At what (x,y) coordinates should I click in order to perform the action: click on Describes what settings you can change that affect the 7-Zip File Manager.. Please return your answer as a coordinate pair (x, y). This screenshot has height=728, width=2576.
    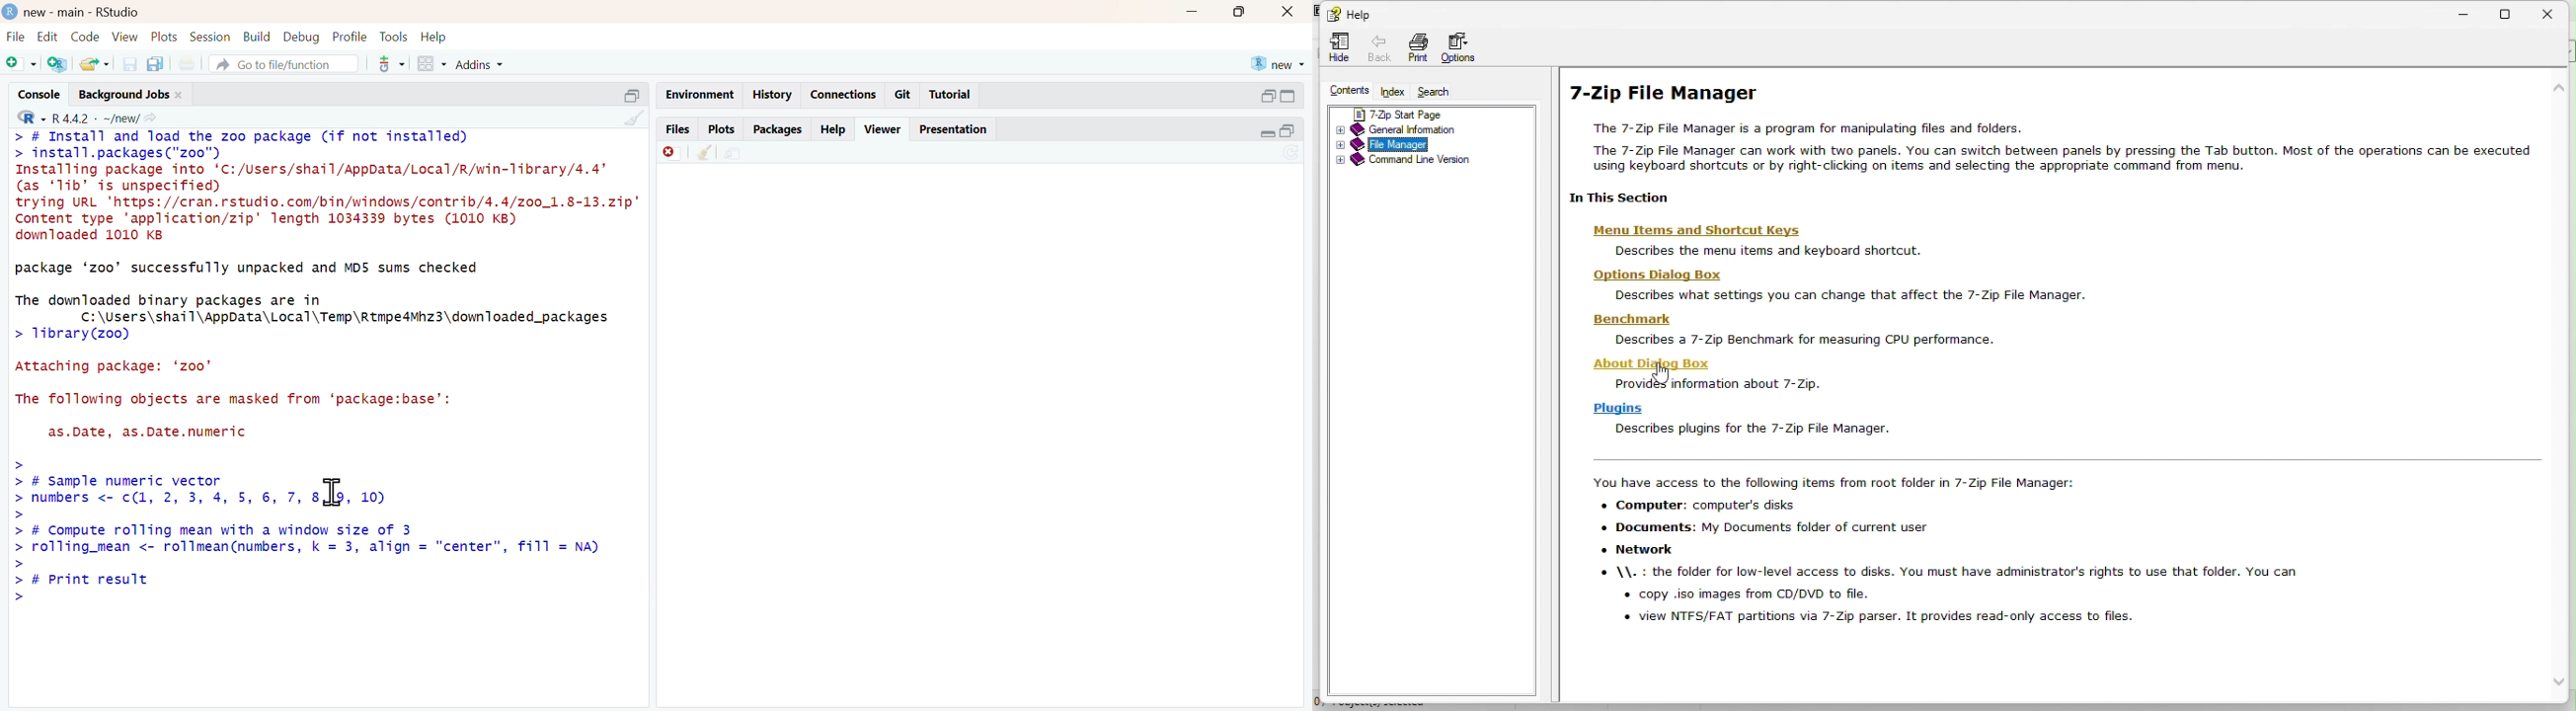
    Looking at the image, I should click on (1854, 295).